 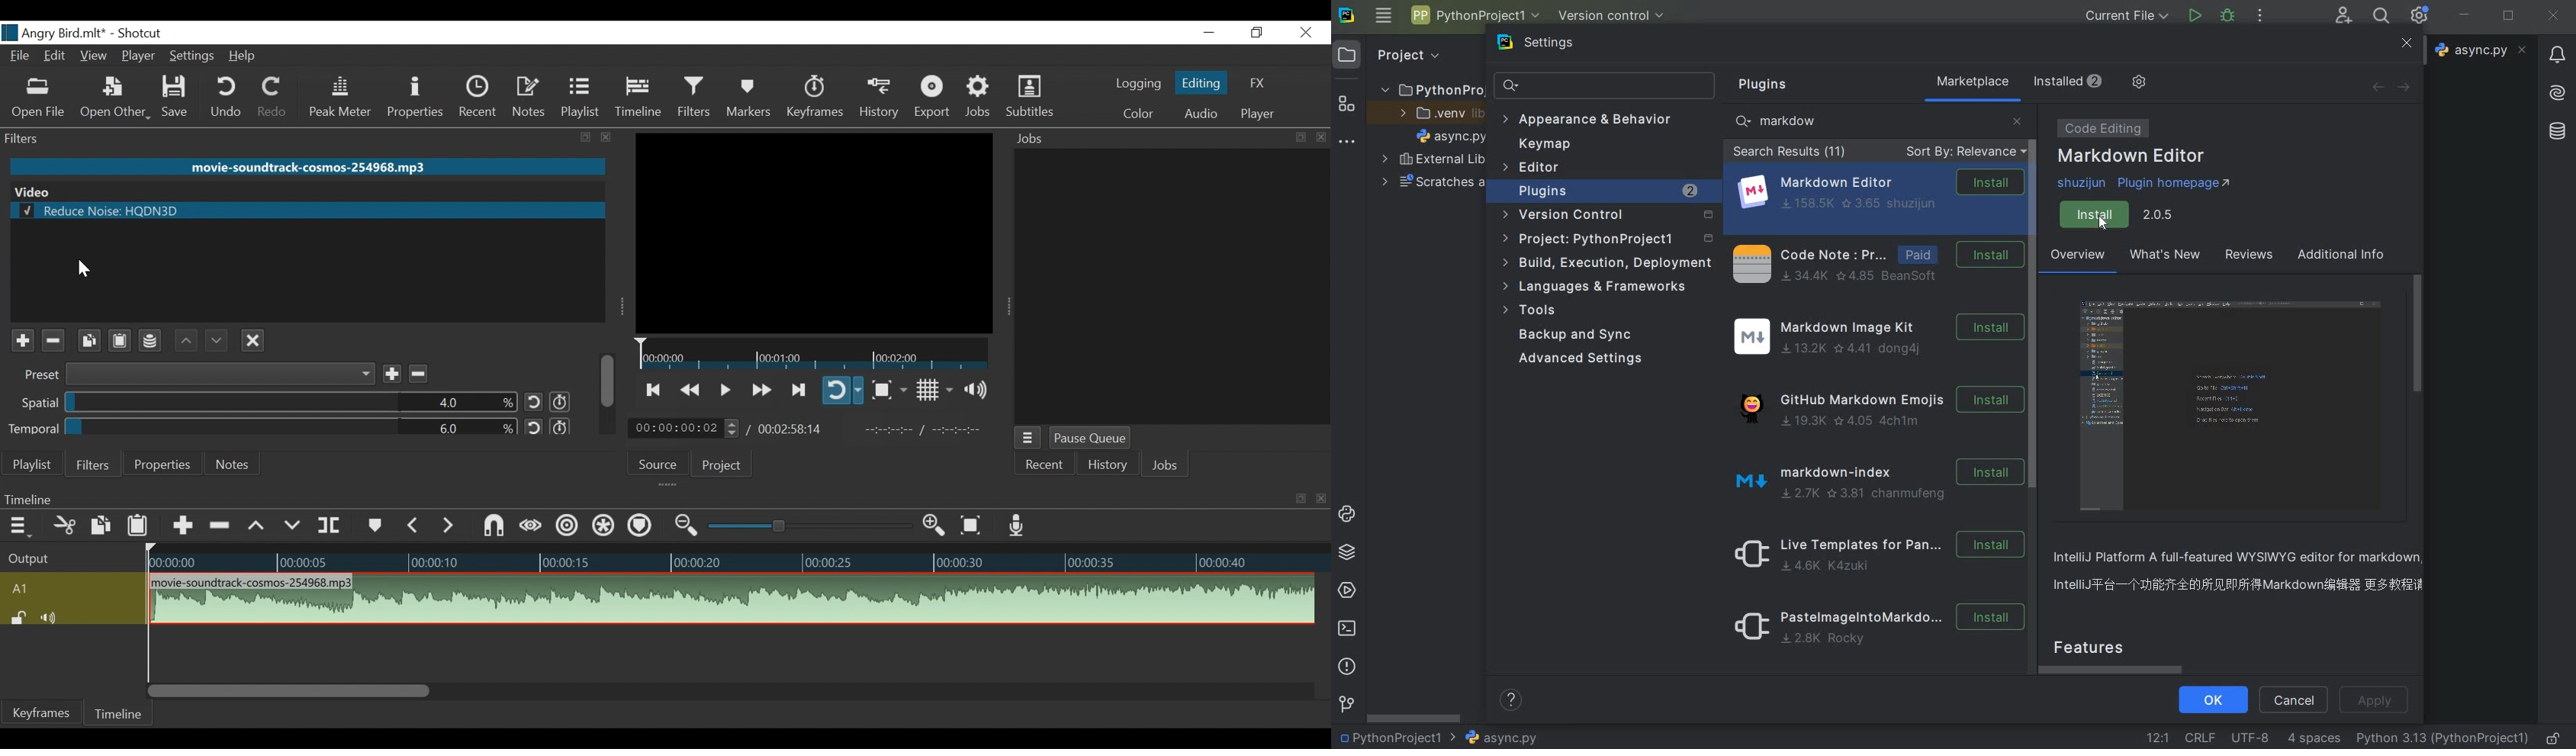 What do you see at coordinates (1147, 139) in the screenshot?
I see `Jobs` at bounding box center [1147, 139].